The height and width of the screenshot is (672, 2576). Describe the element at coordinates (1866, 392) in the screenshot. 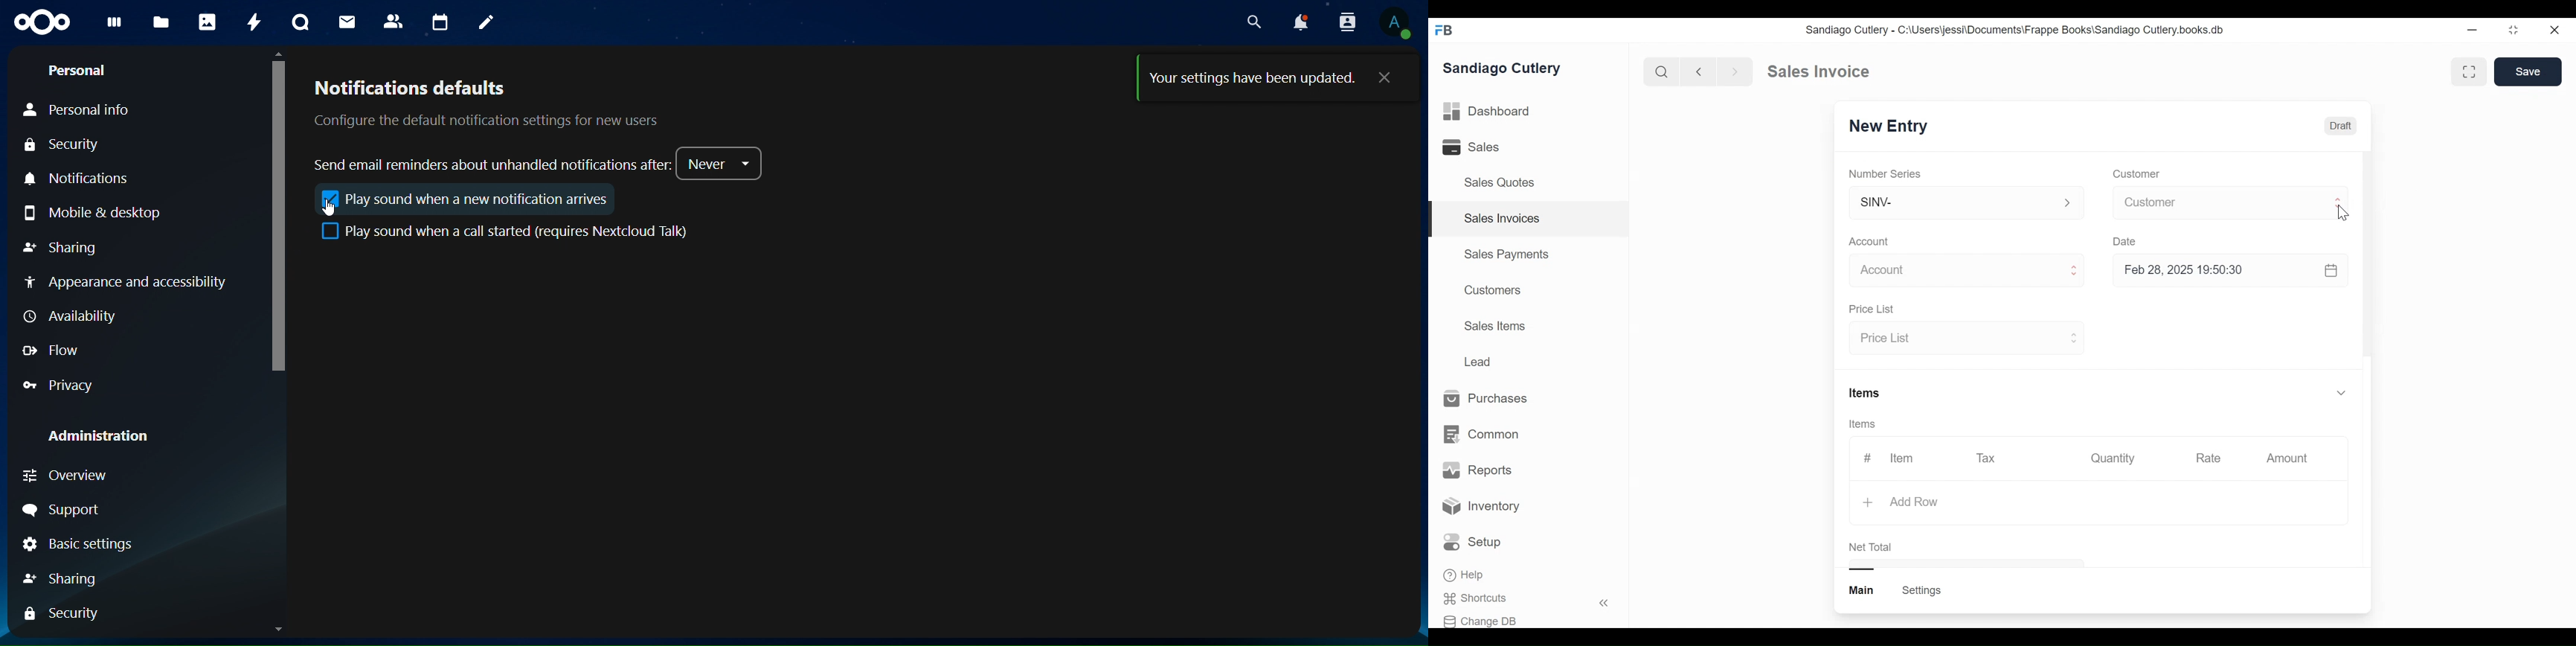

I see `Items` at that location.